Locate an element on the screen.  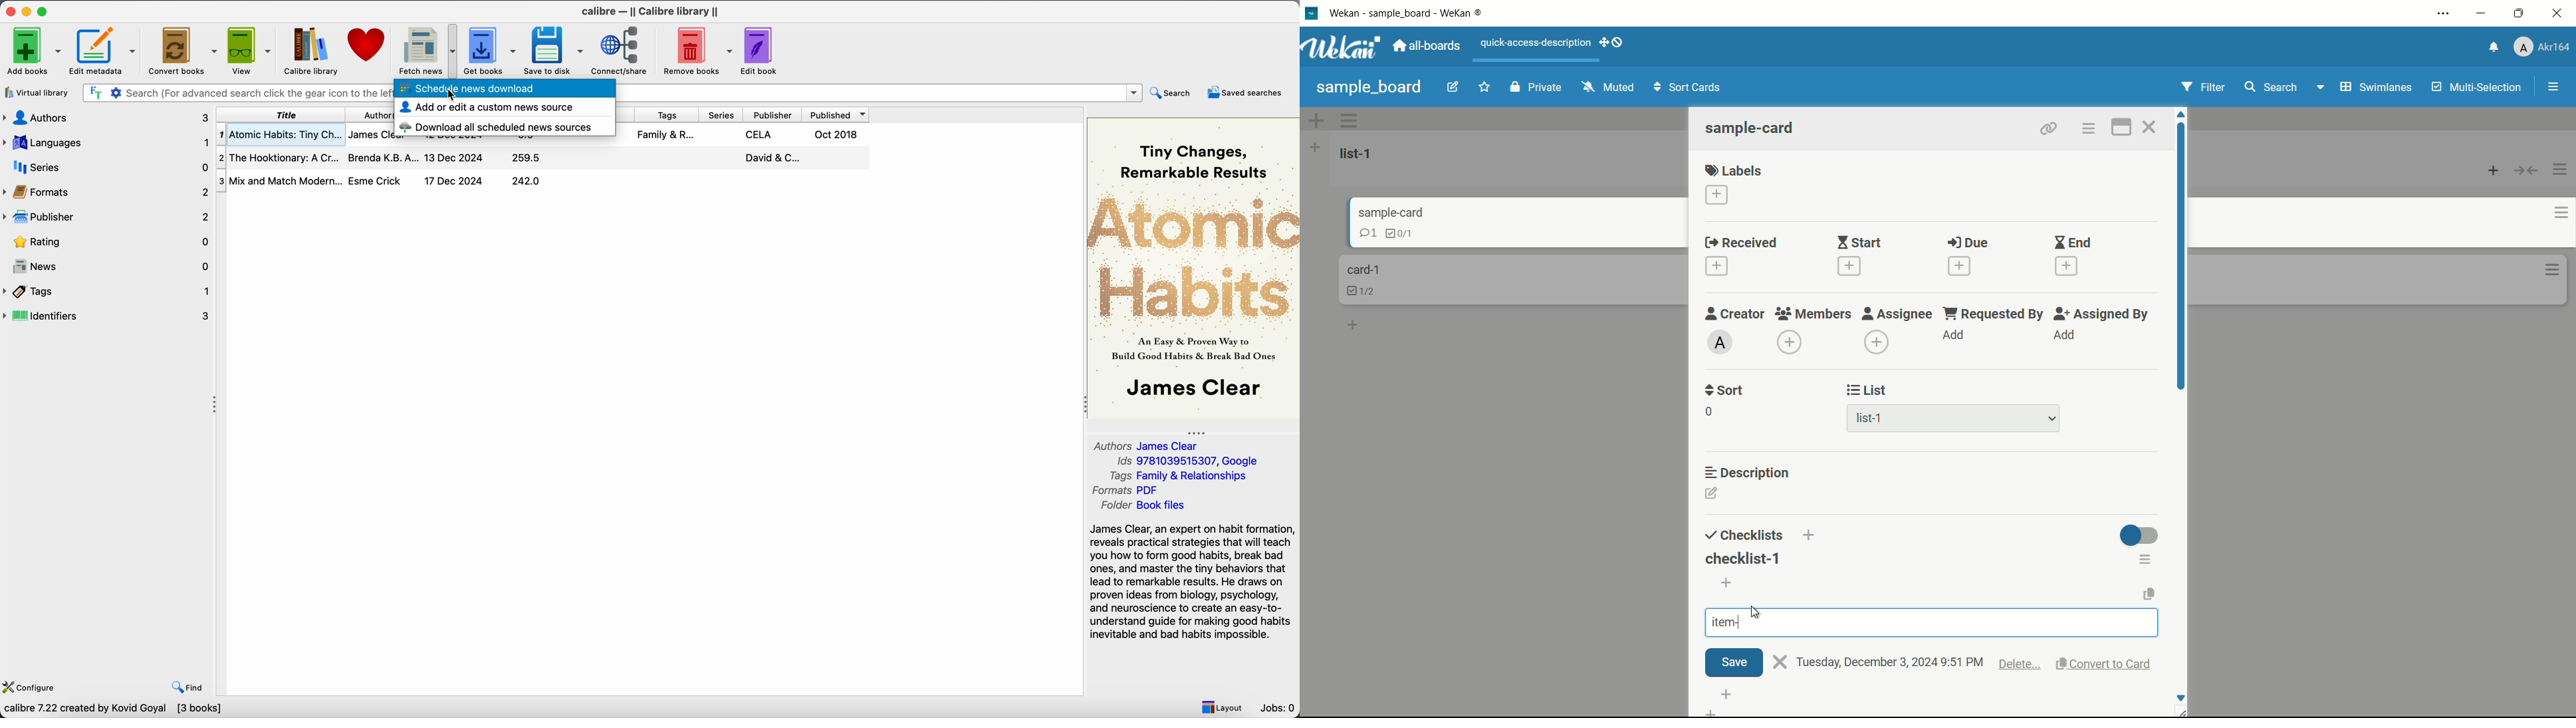
edit description is located at coordinates (1712, 493).